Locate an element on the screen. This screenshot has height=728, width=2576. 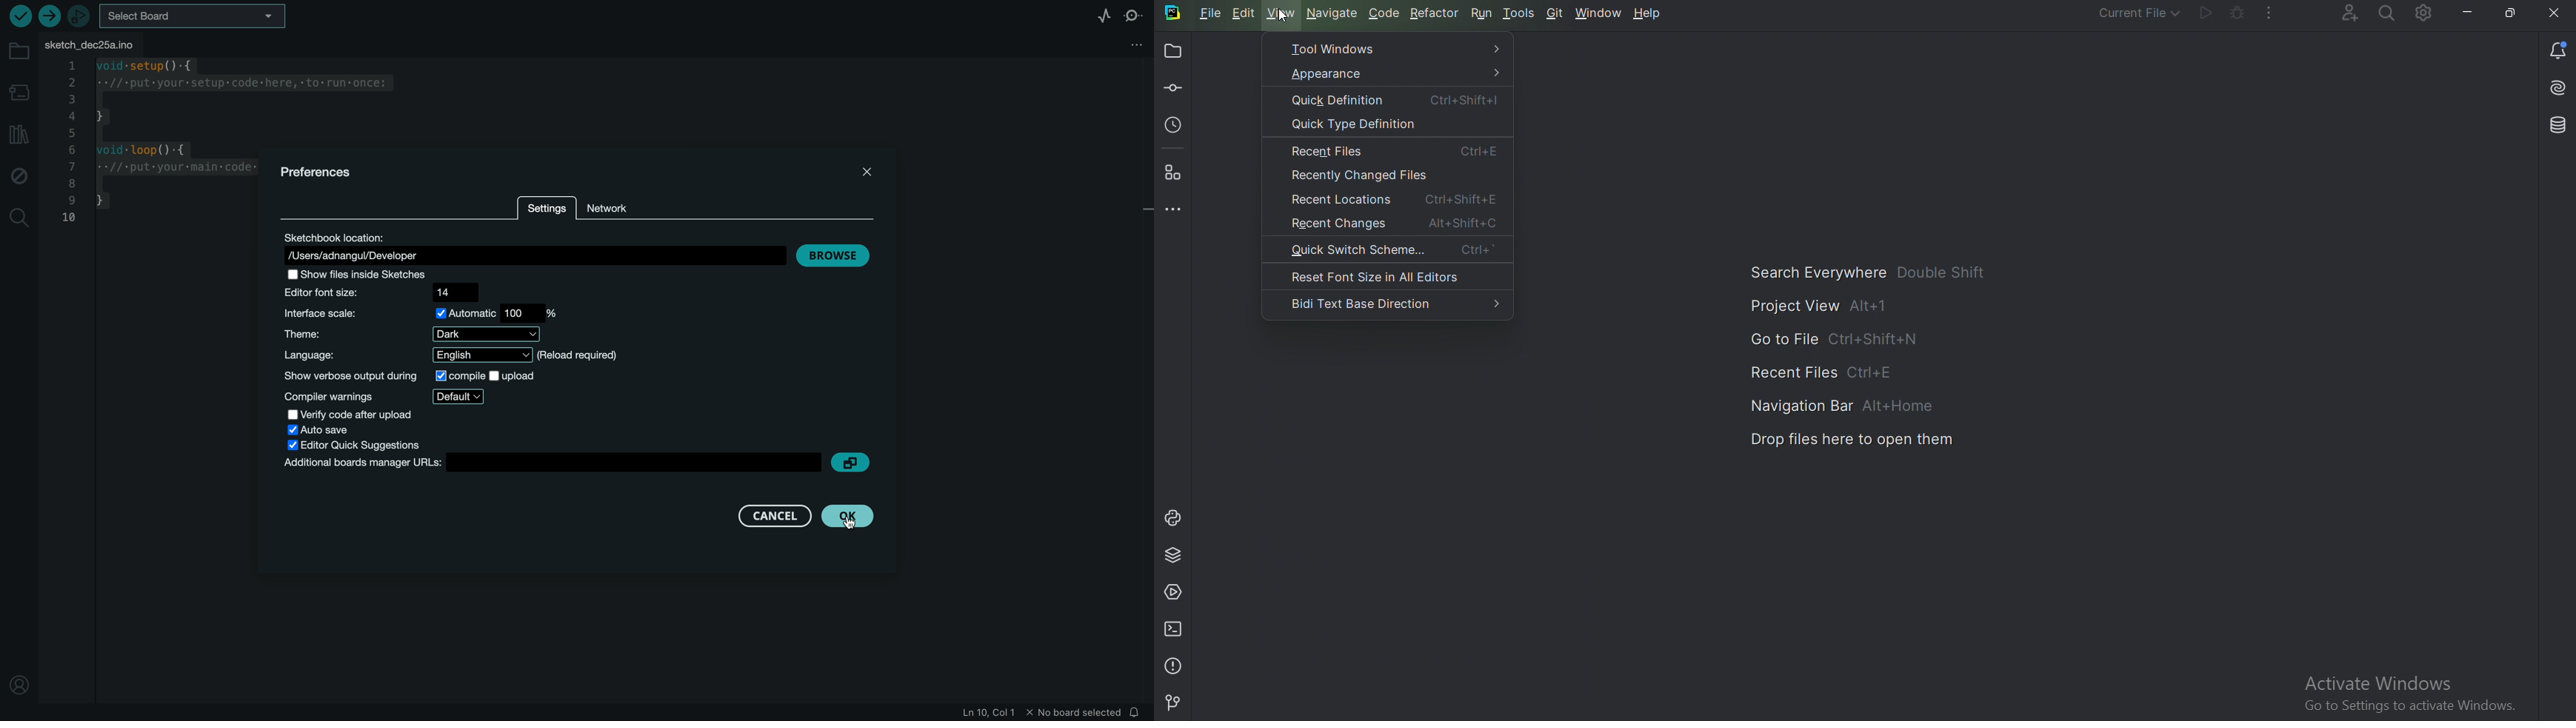
Tools is located at coordinates (1519, 13).